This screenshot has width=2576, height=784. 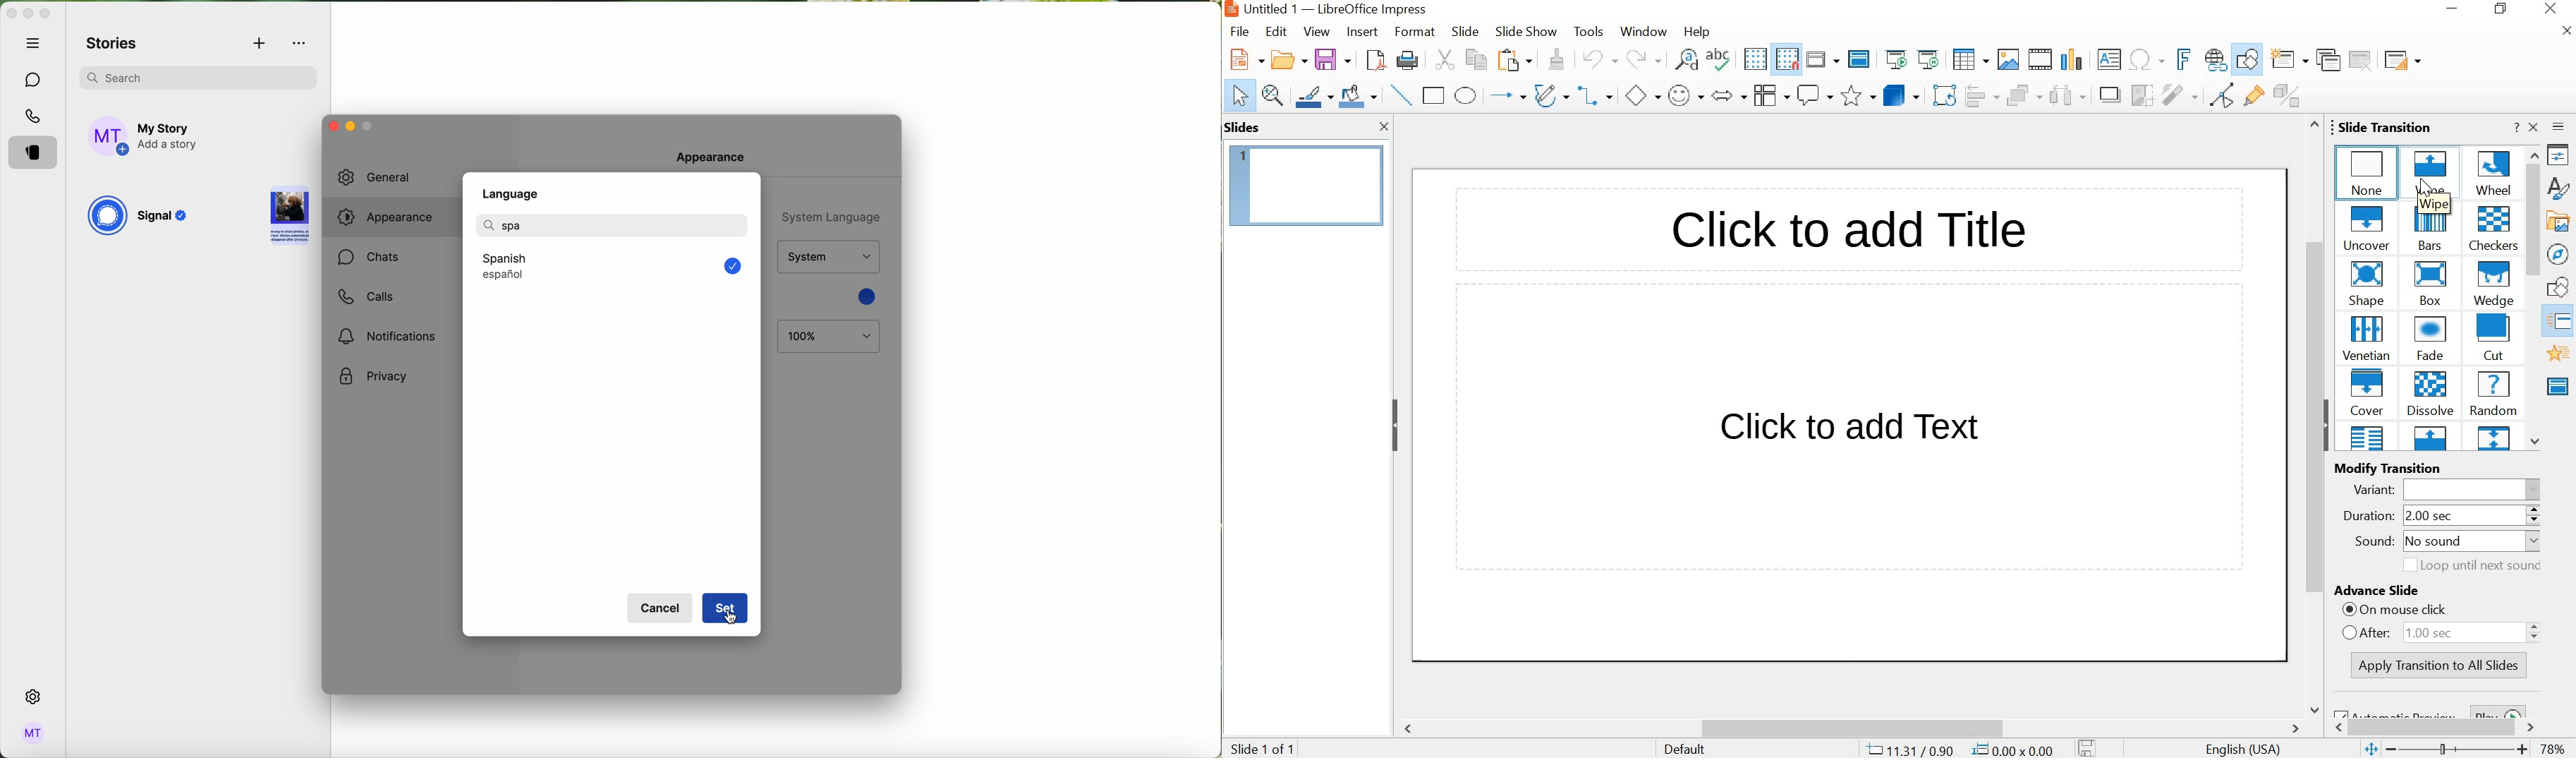 I want to click on Loop until next ound, so click(x=2467, y=565).